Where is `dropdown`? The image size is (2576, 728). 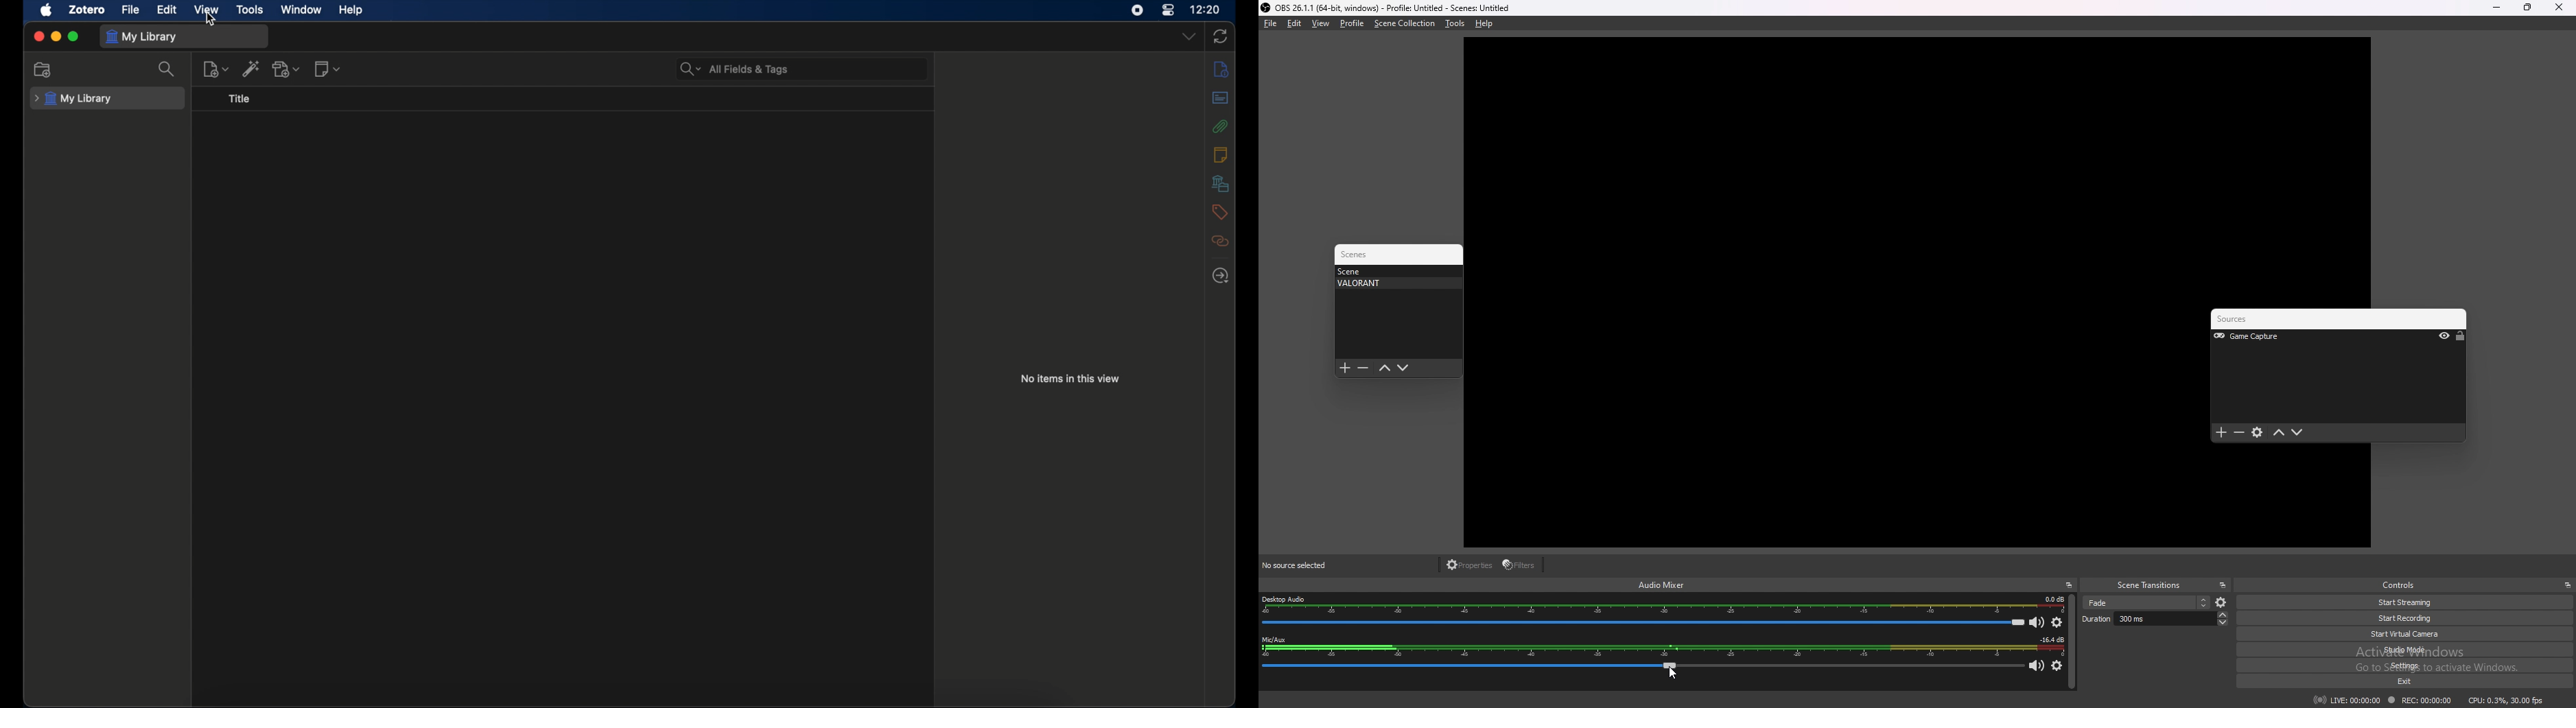
dropdown is located at coordinates (1191, 37).